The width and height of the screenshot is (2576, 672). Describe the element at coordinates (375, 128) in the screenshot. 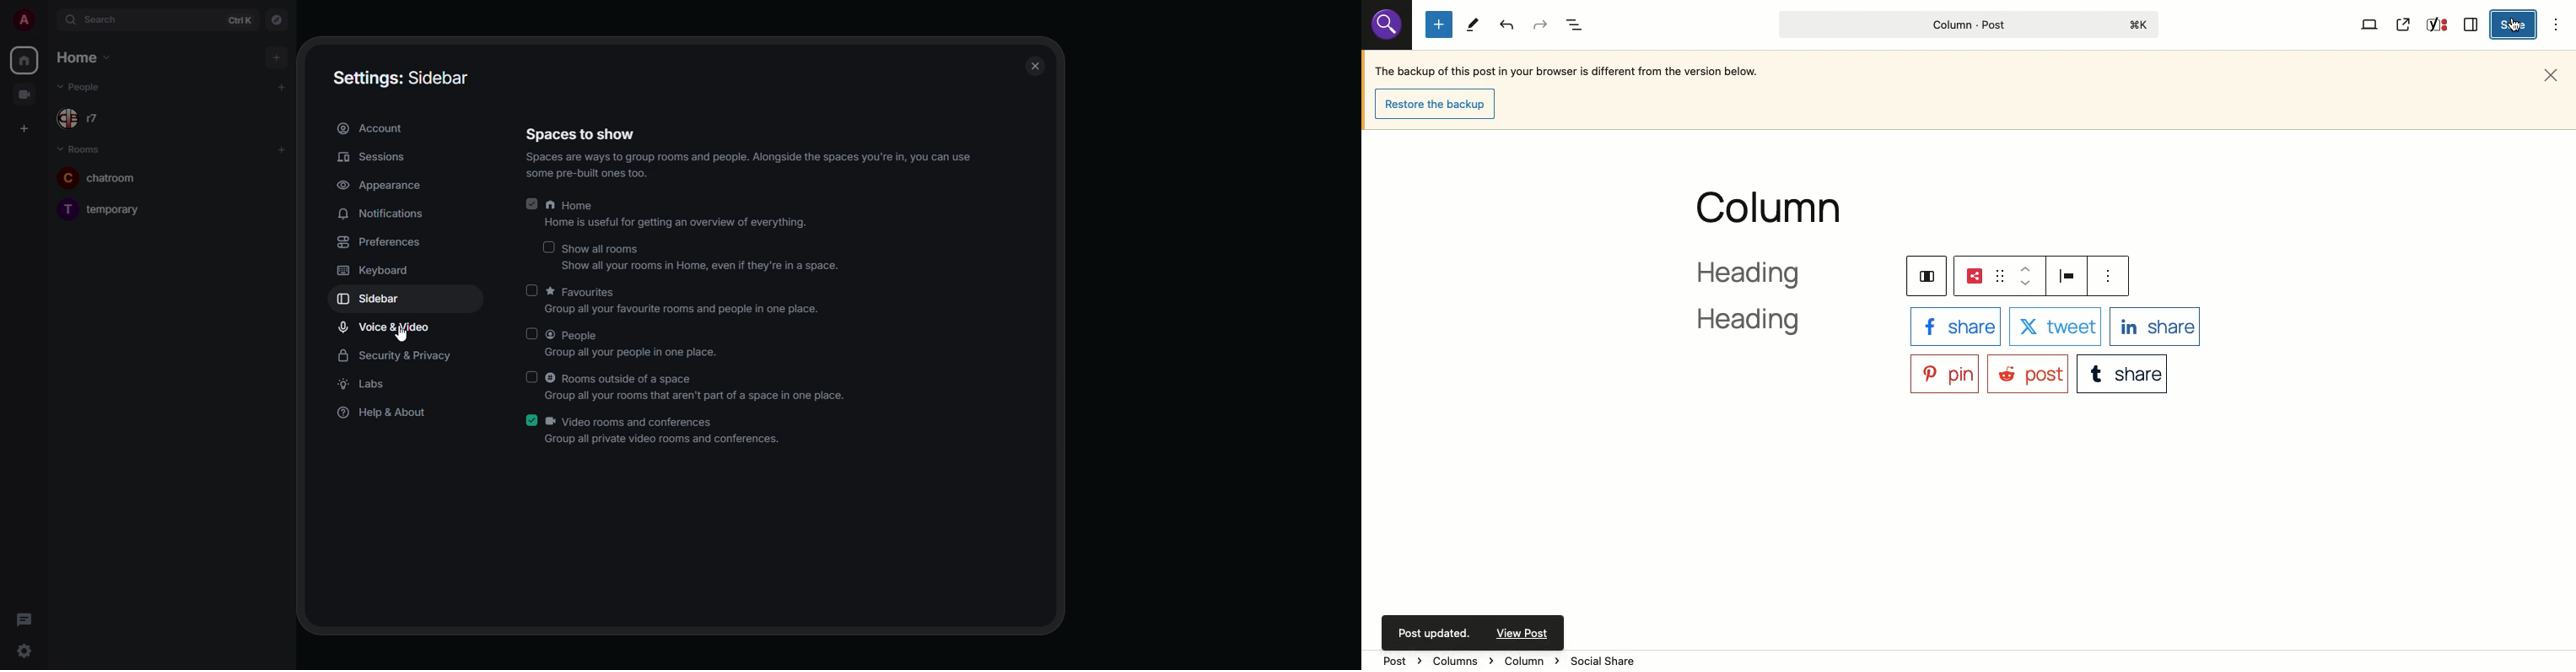

I see `account` at that location.